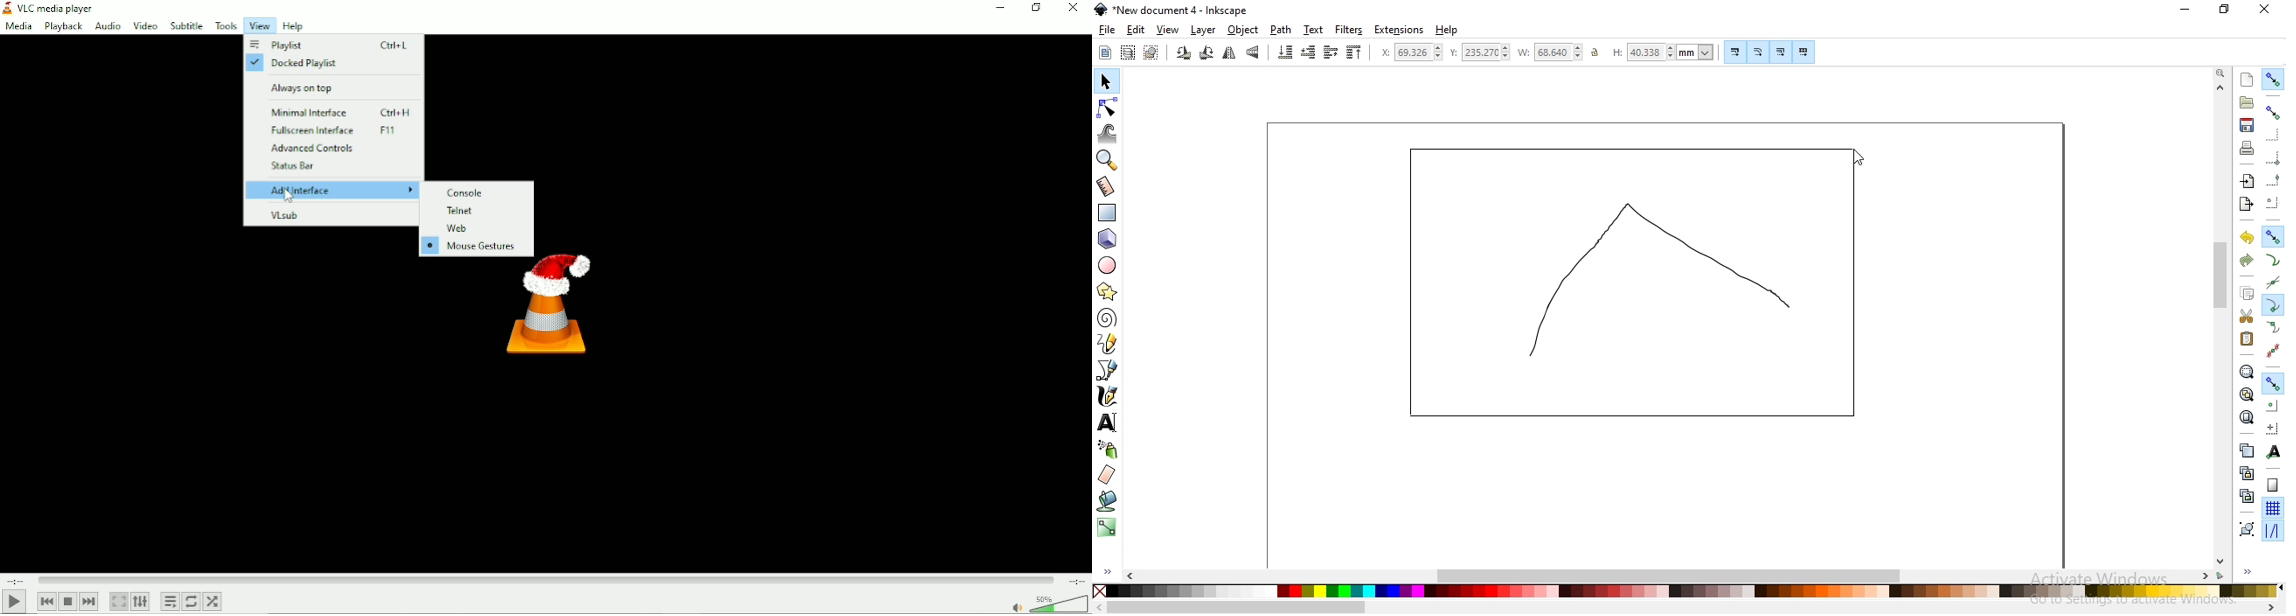 The image size is (2296, 616). What do you see at coordinates (2274, 202) in the screenshot?
I see `snapping centers of bounding boxes` at bounding box center [2274, 202].